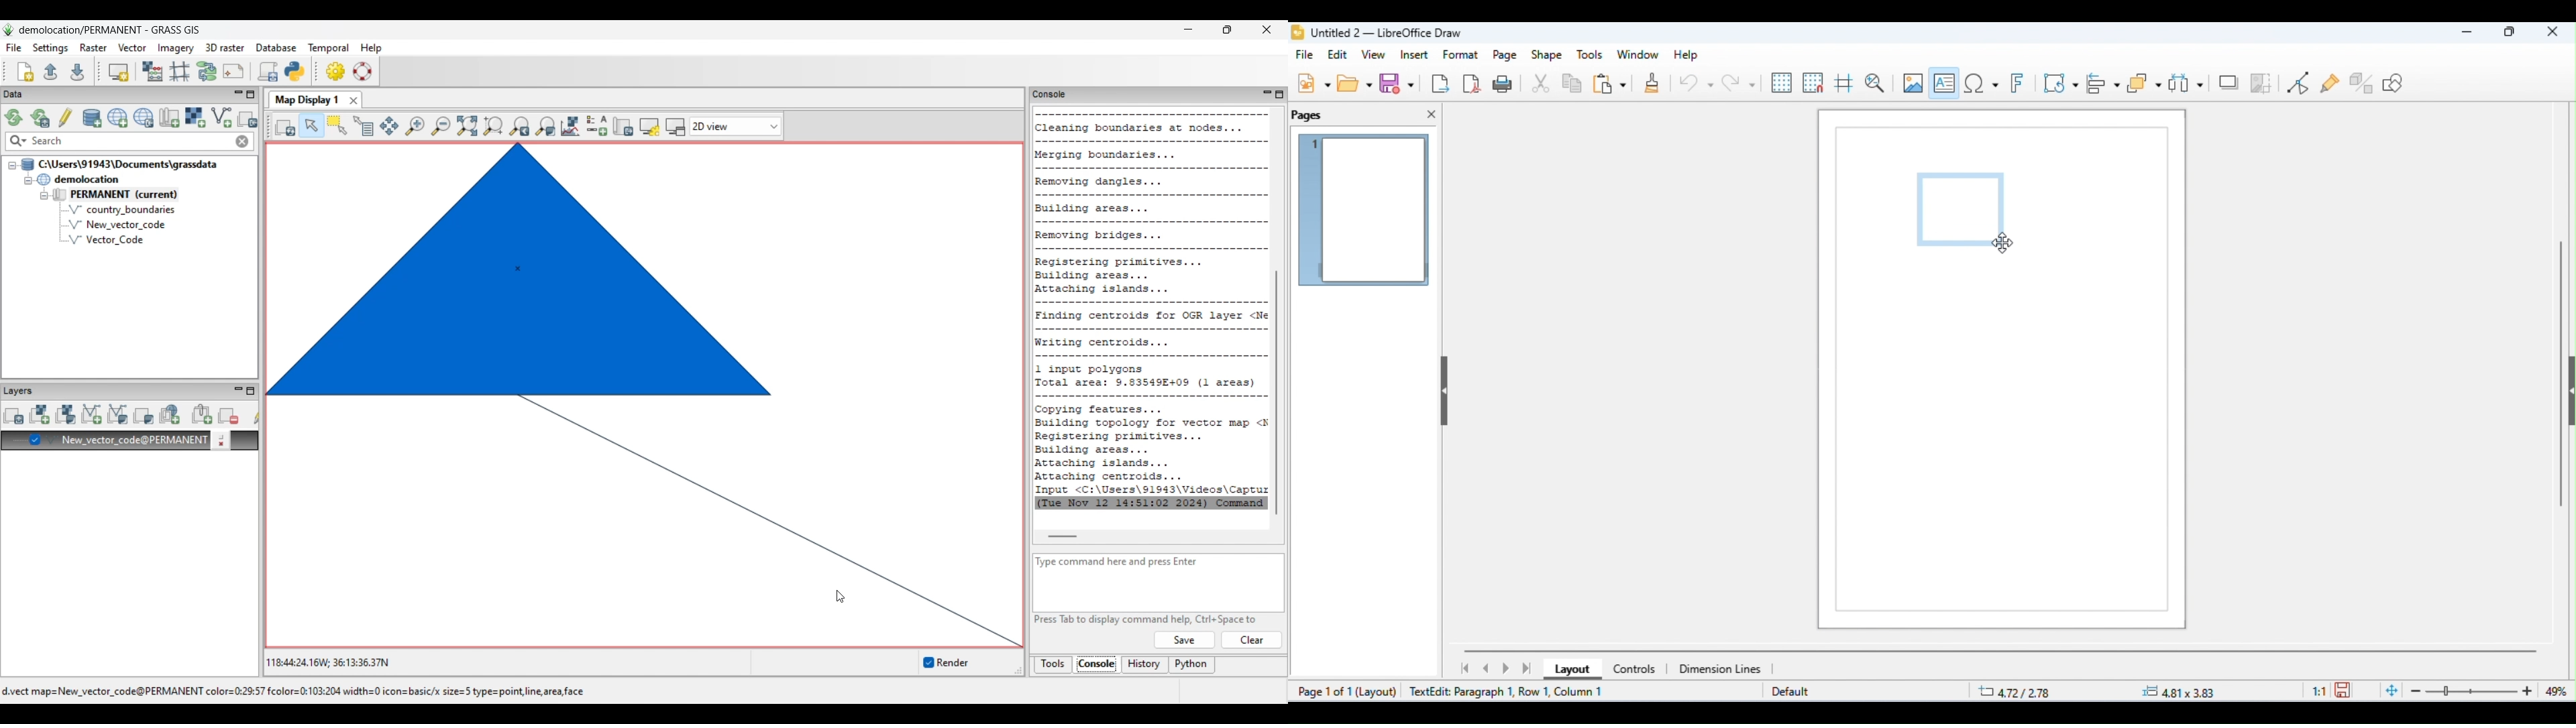  Describe the element at coordinates (1399, 84) in the screenshot. I see `save` at that location.